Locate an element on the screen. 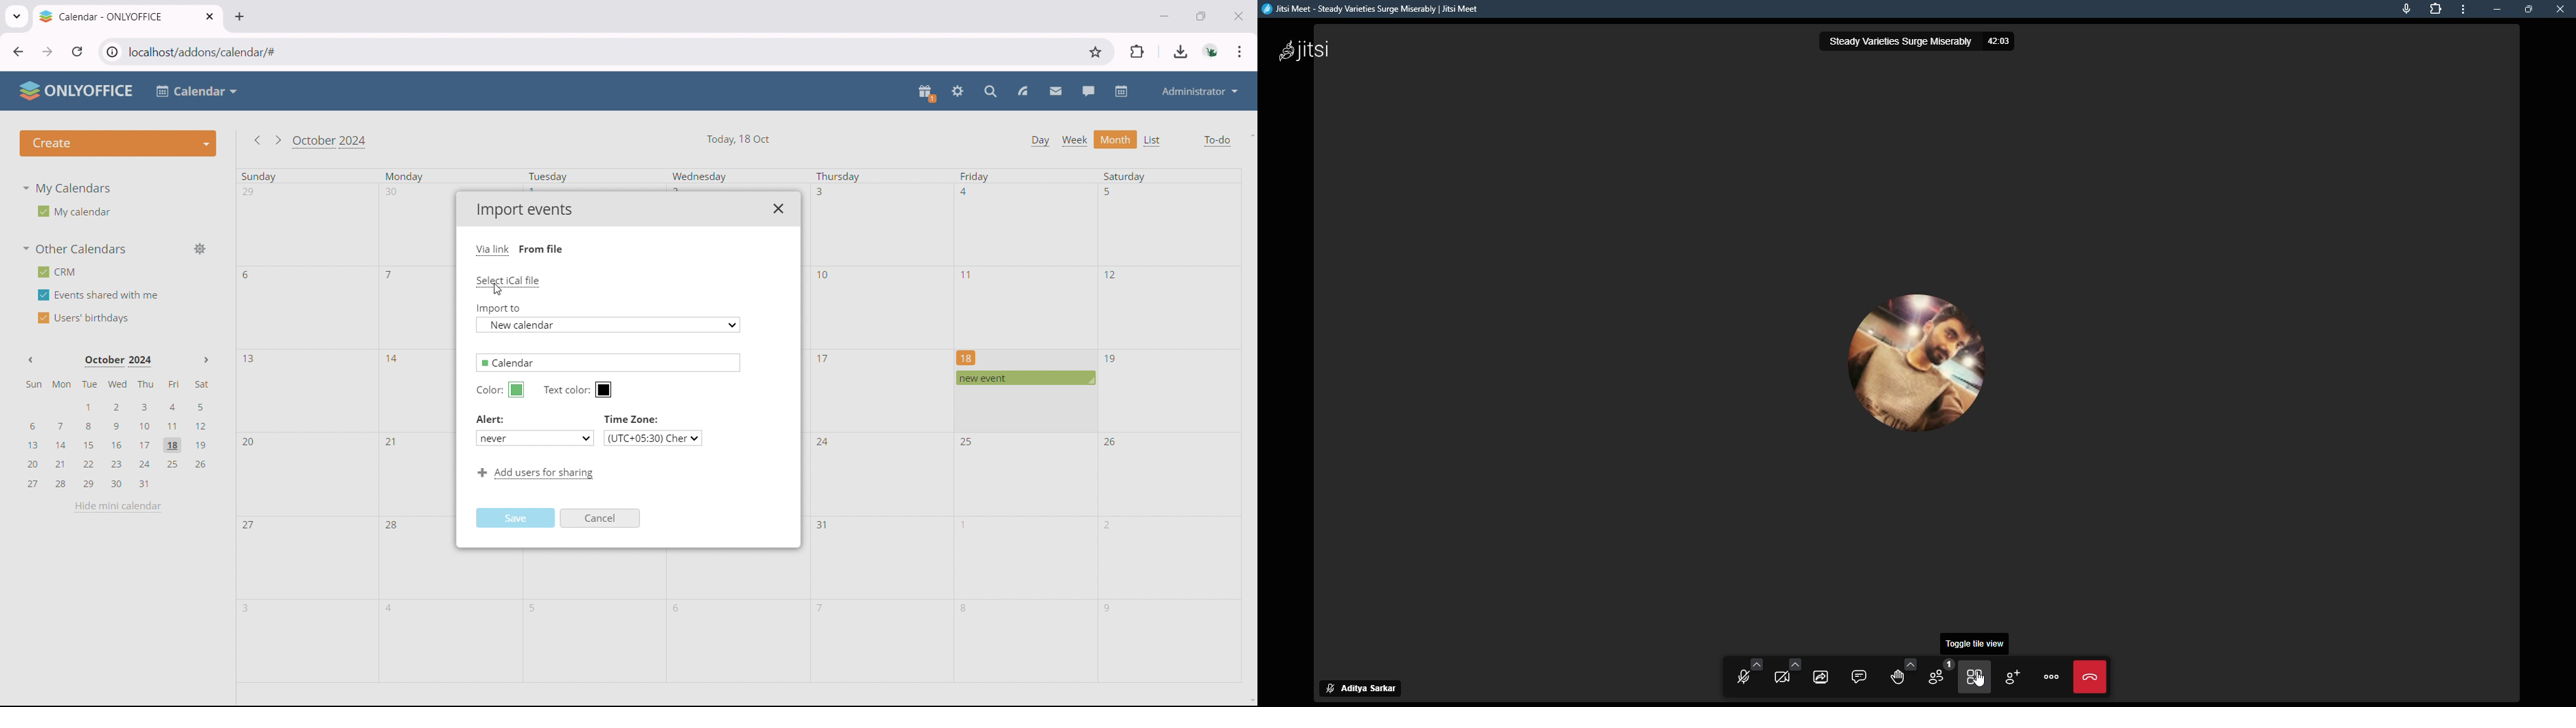 This screenshot has width=2576, height=728. end call is located at coordinates (2091, 678).